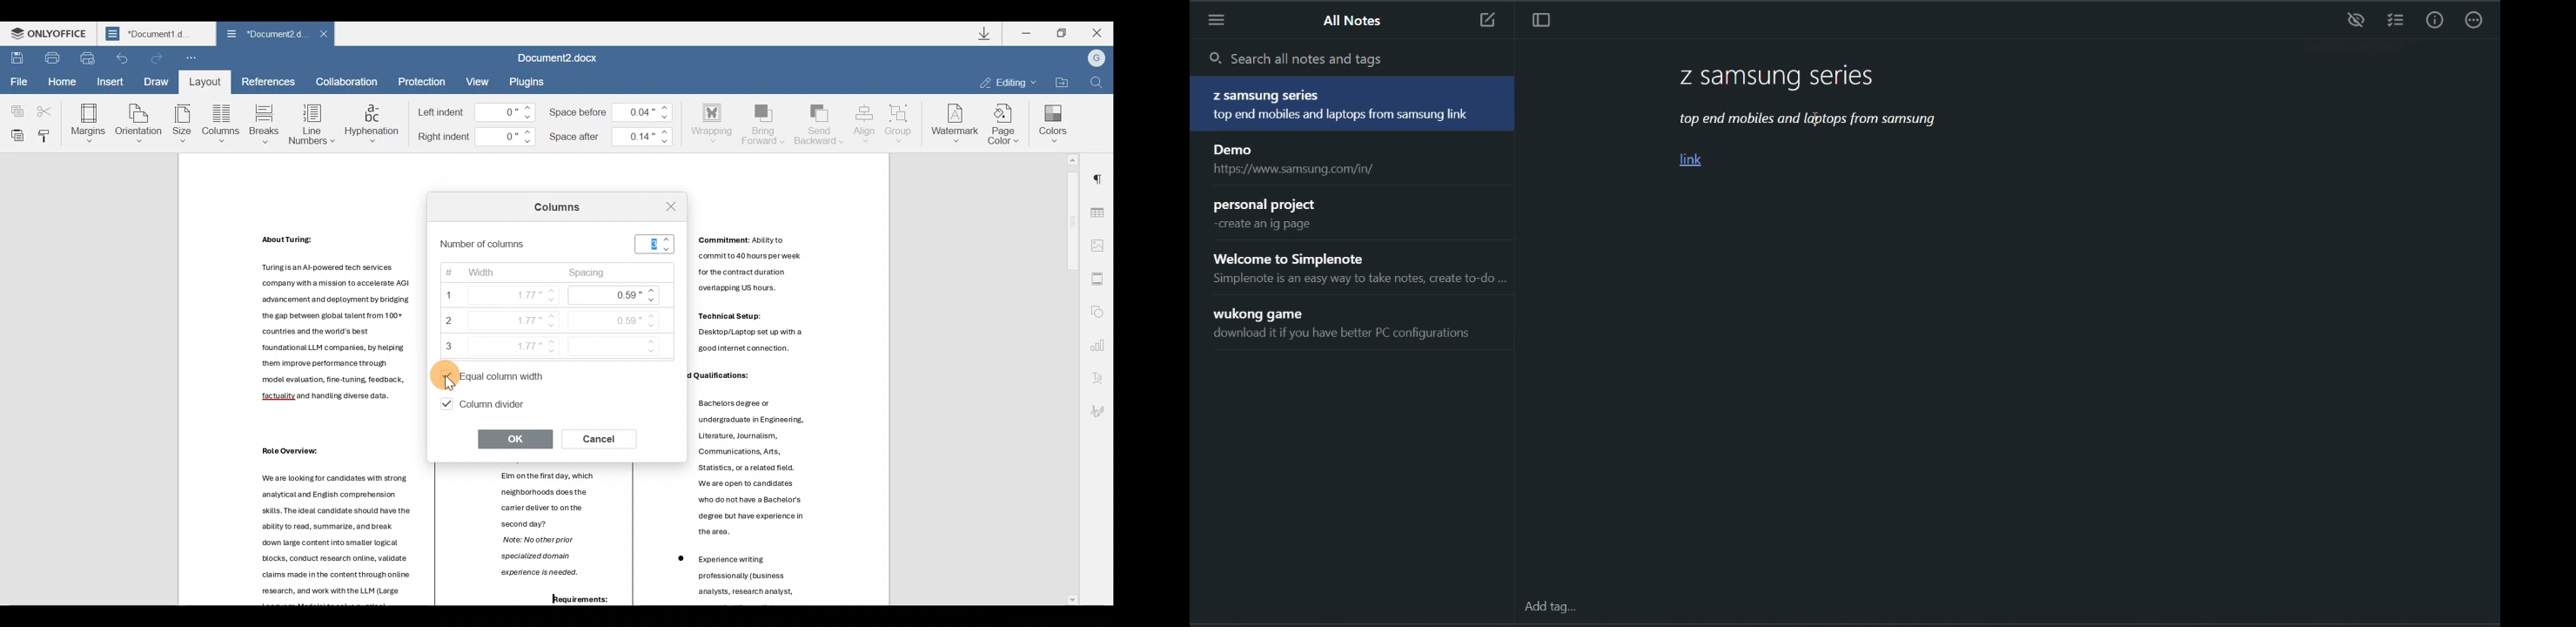 The image size is (2576, 644). I want to click on new note, so click(1485, 22).